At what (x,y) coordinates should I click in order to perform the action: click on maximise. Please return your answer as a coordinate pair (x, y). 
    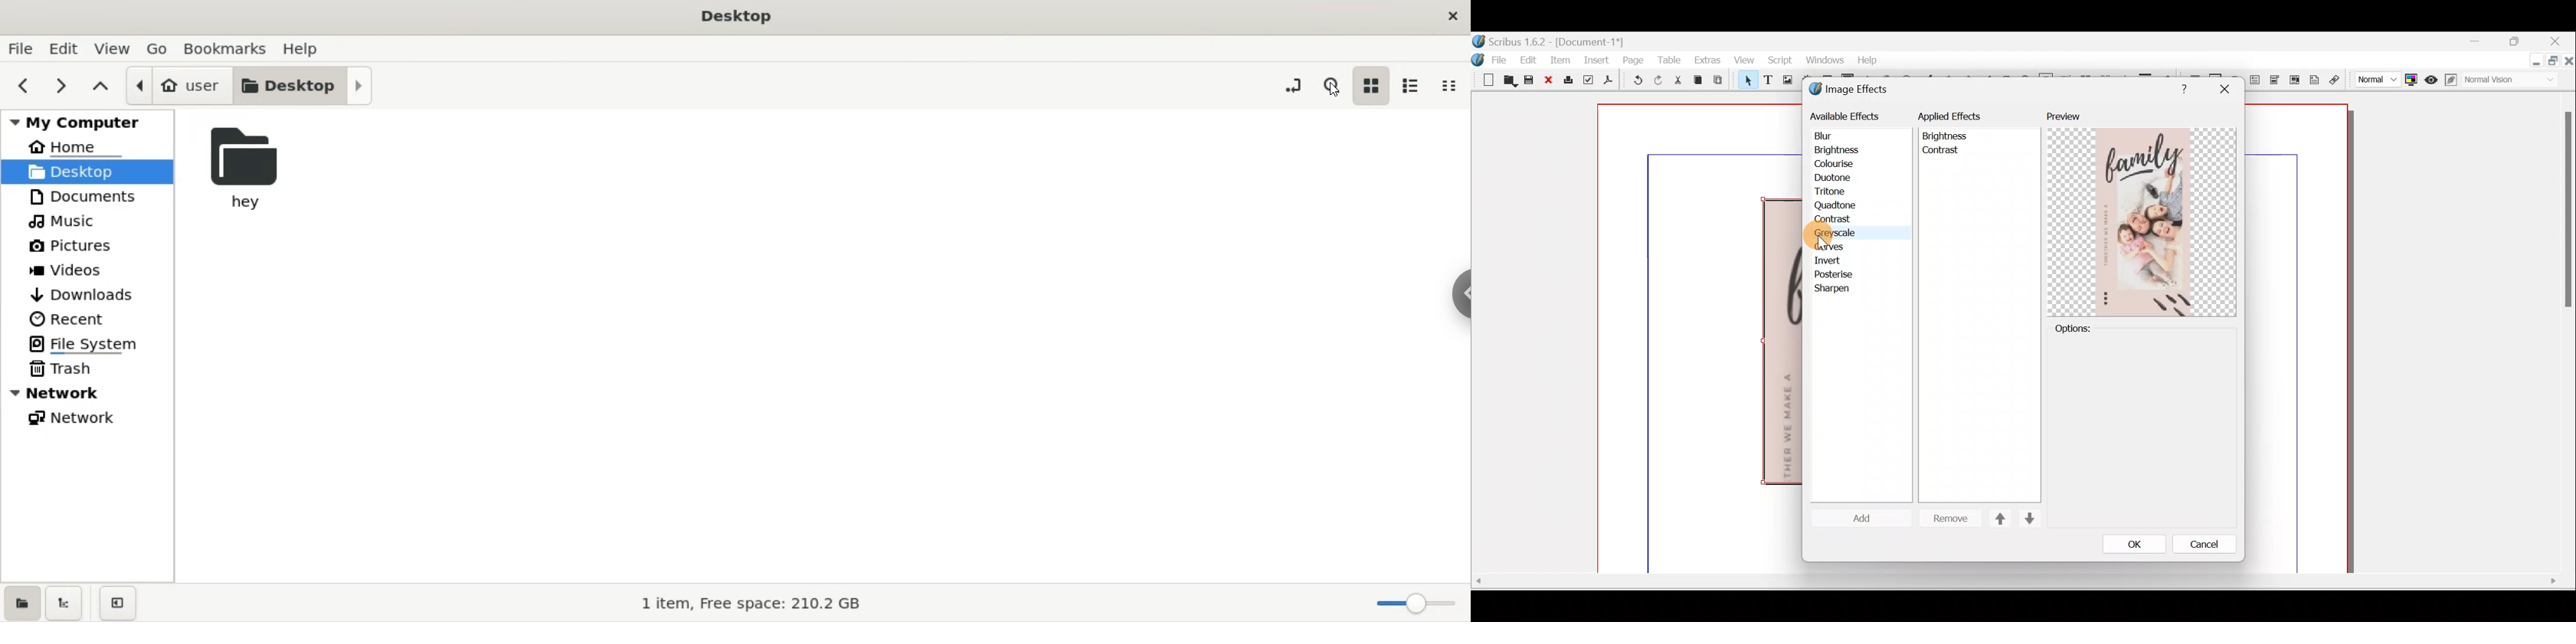
    Looking at the image, I should click on (2518, 43).